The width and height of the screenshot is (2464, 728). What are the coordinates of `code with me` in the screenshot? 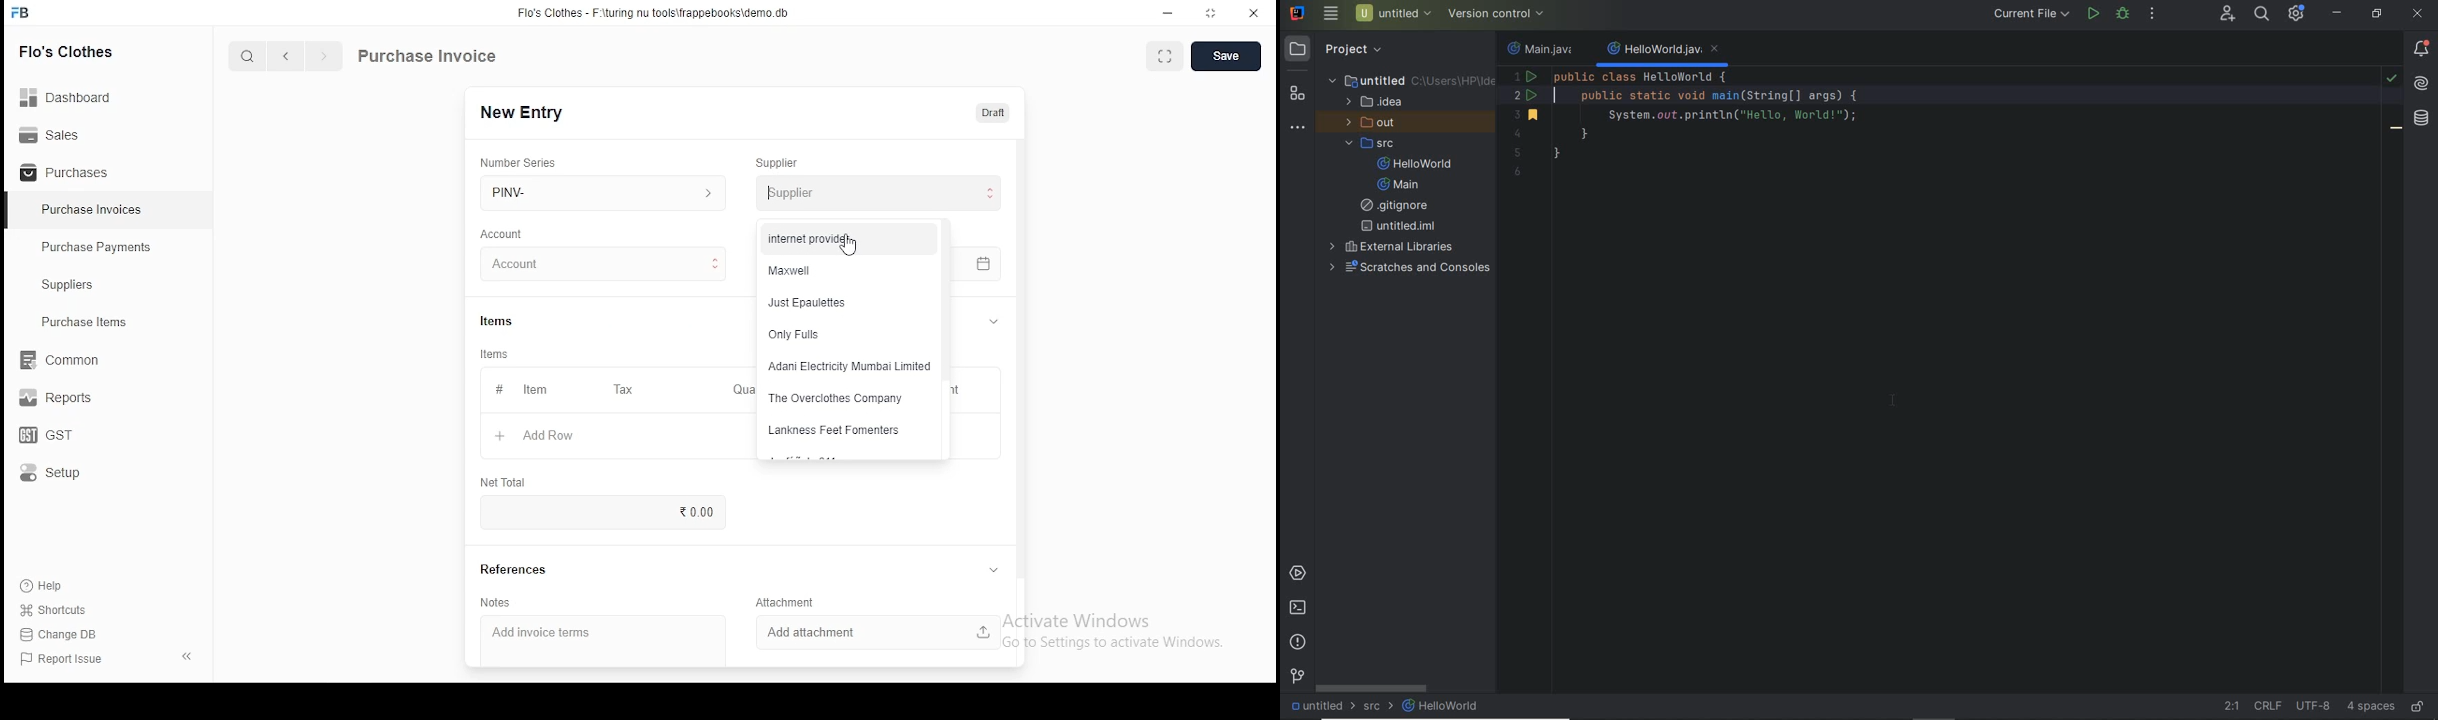 It's located at (2228, 14).